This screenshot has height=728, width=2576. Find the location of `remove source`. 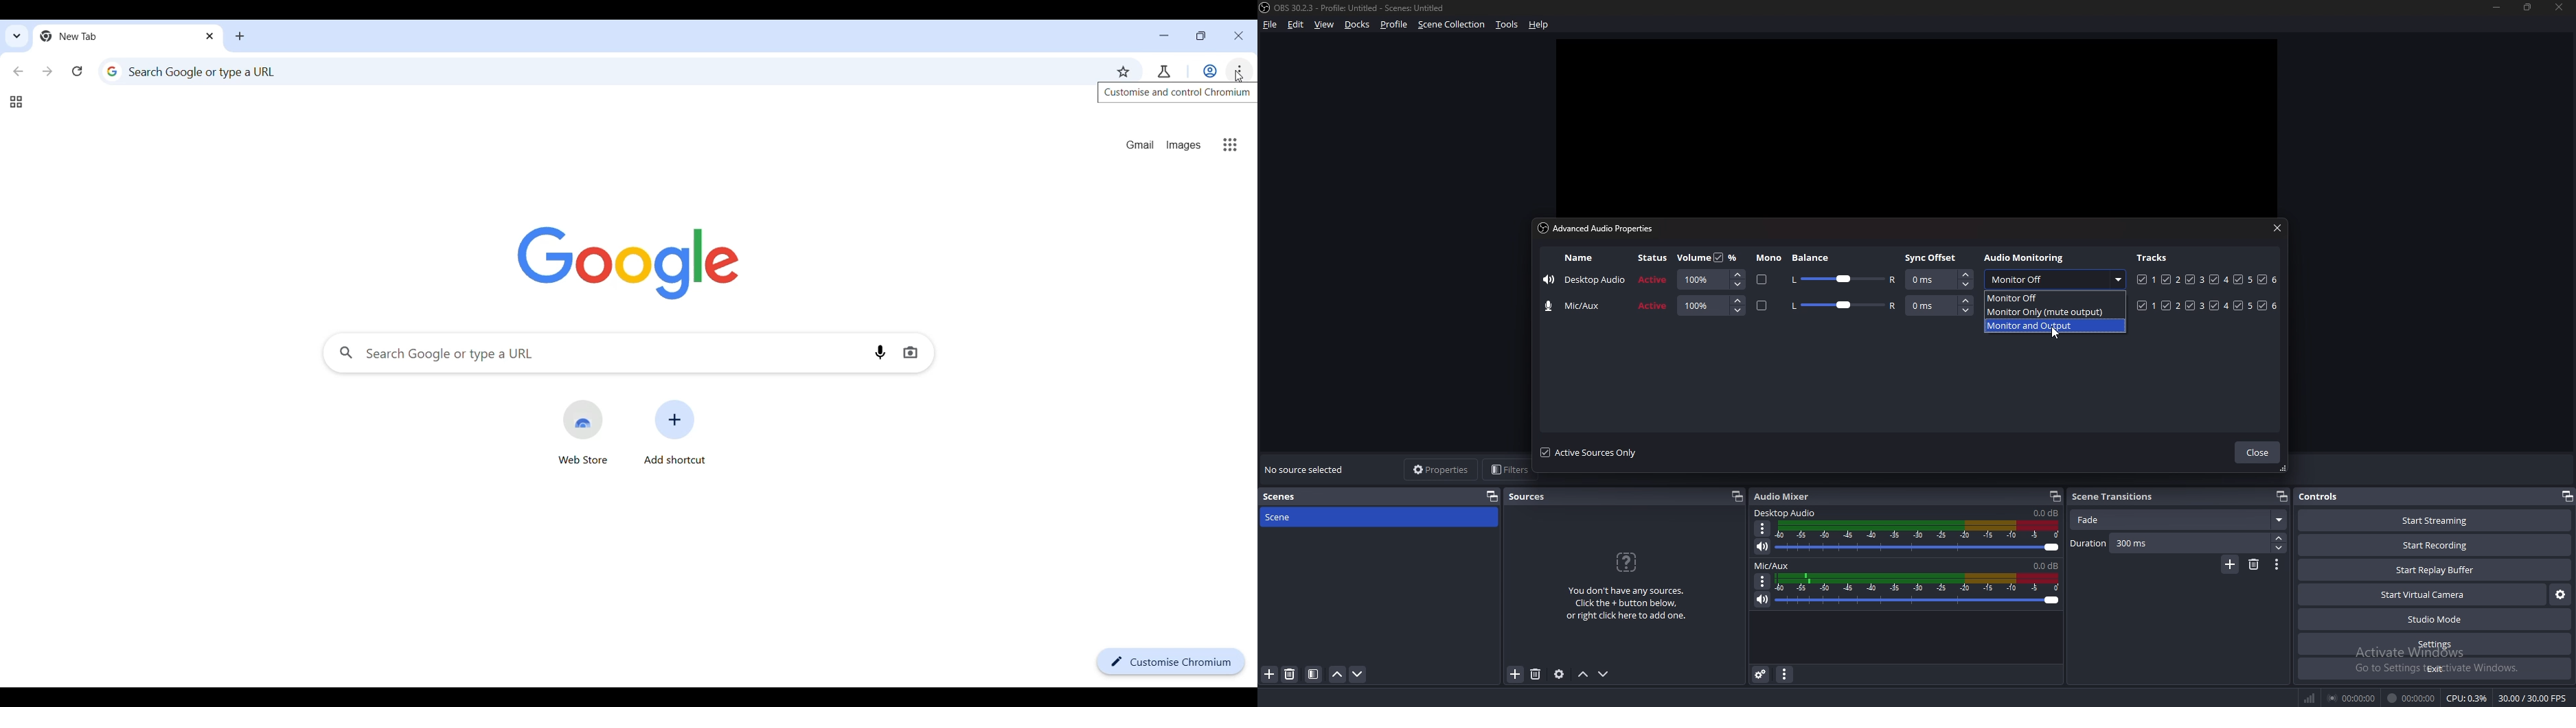

remove source is located at coordinates (1536, 673).